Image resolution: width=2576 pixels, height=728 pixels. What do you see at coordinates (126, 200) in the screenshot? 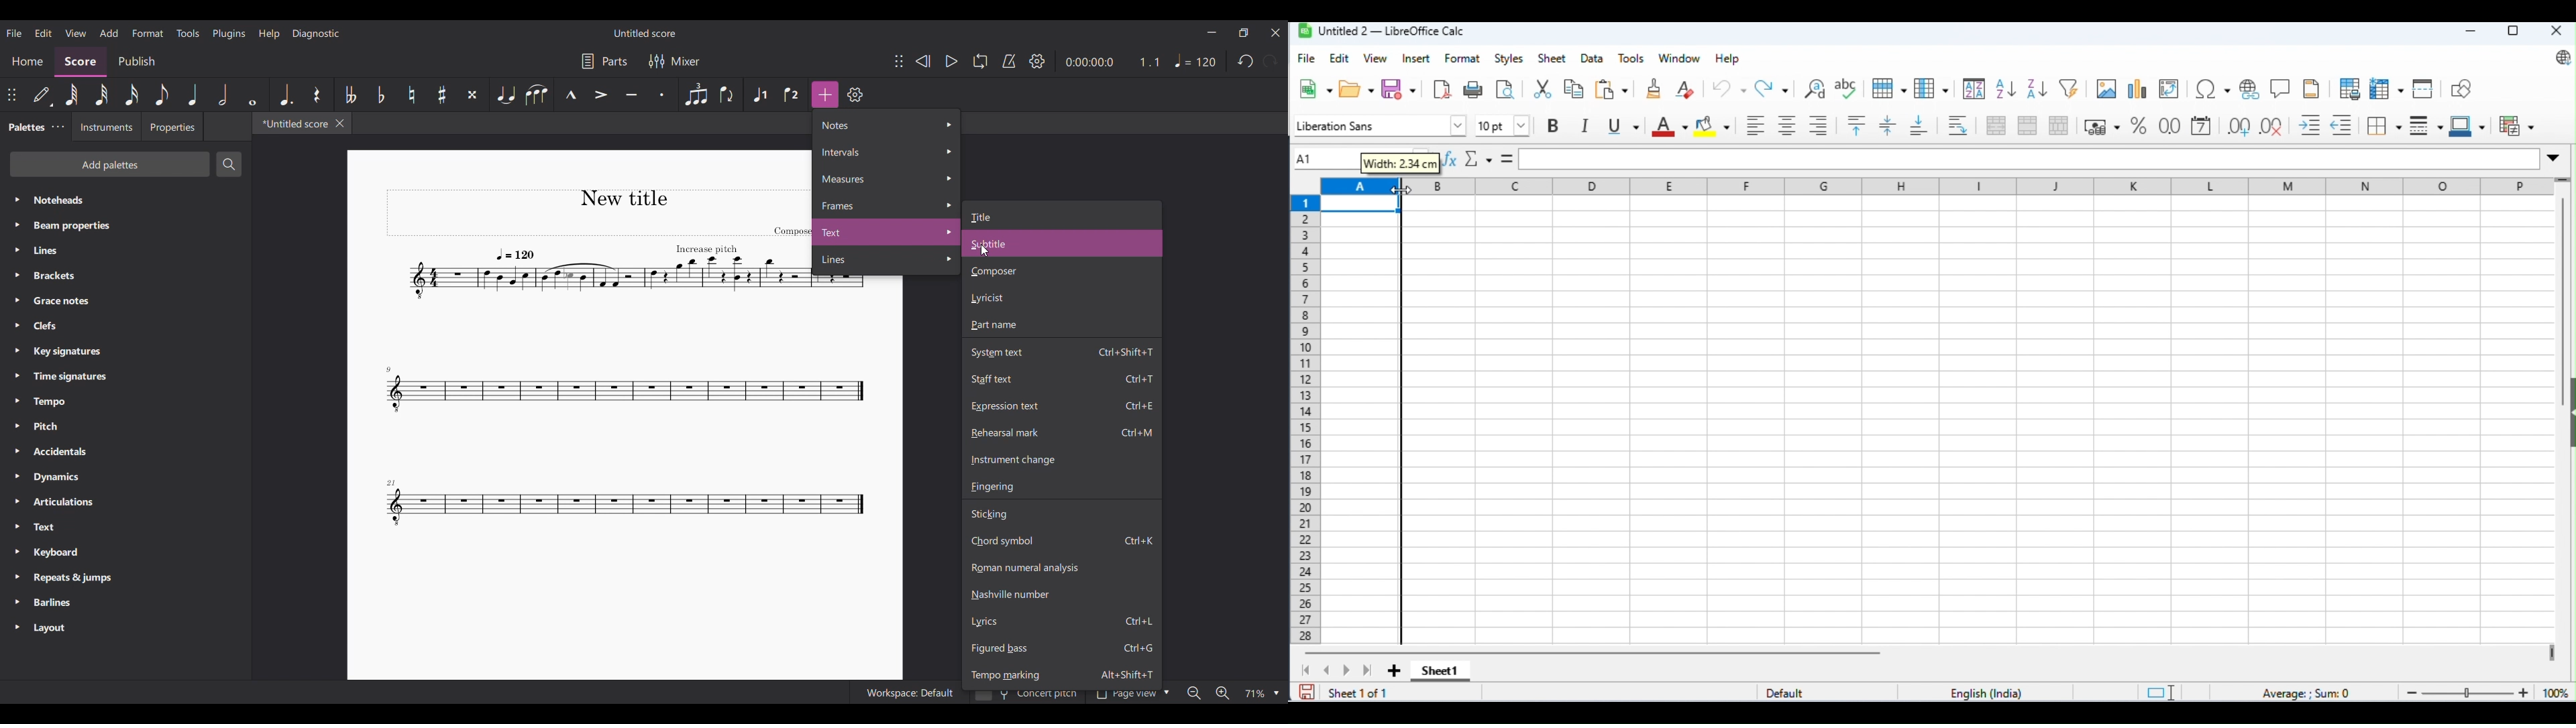
I see `Noteheads` at bounding box center [126, 200].